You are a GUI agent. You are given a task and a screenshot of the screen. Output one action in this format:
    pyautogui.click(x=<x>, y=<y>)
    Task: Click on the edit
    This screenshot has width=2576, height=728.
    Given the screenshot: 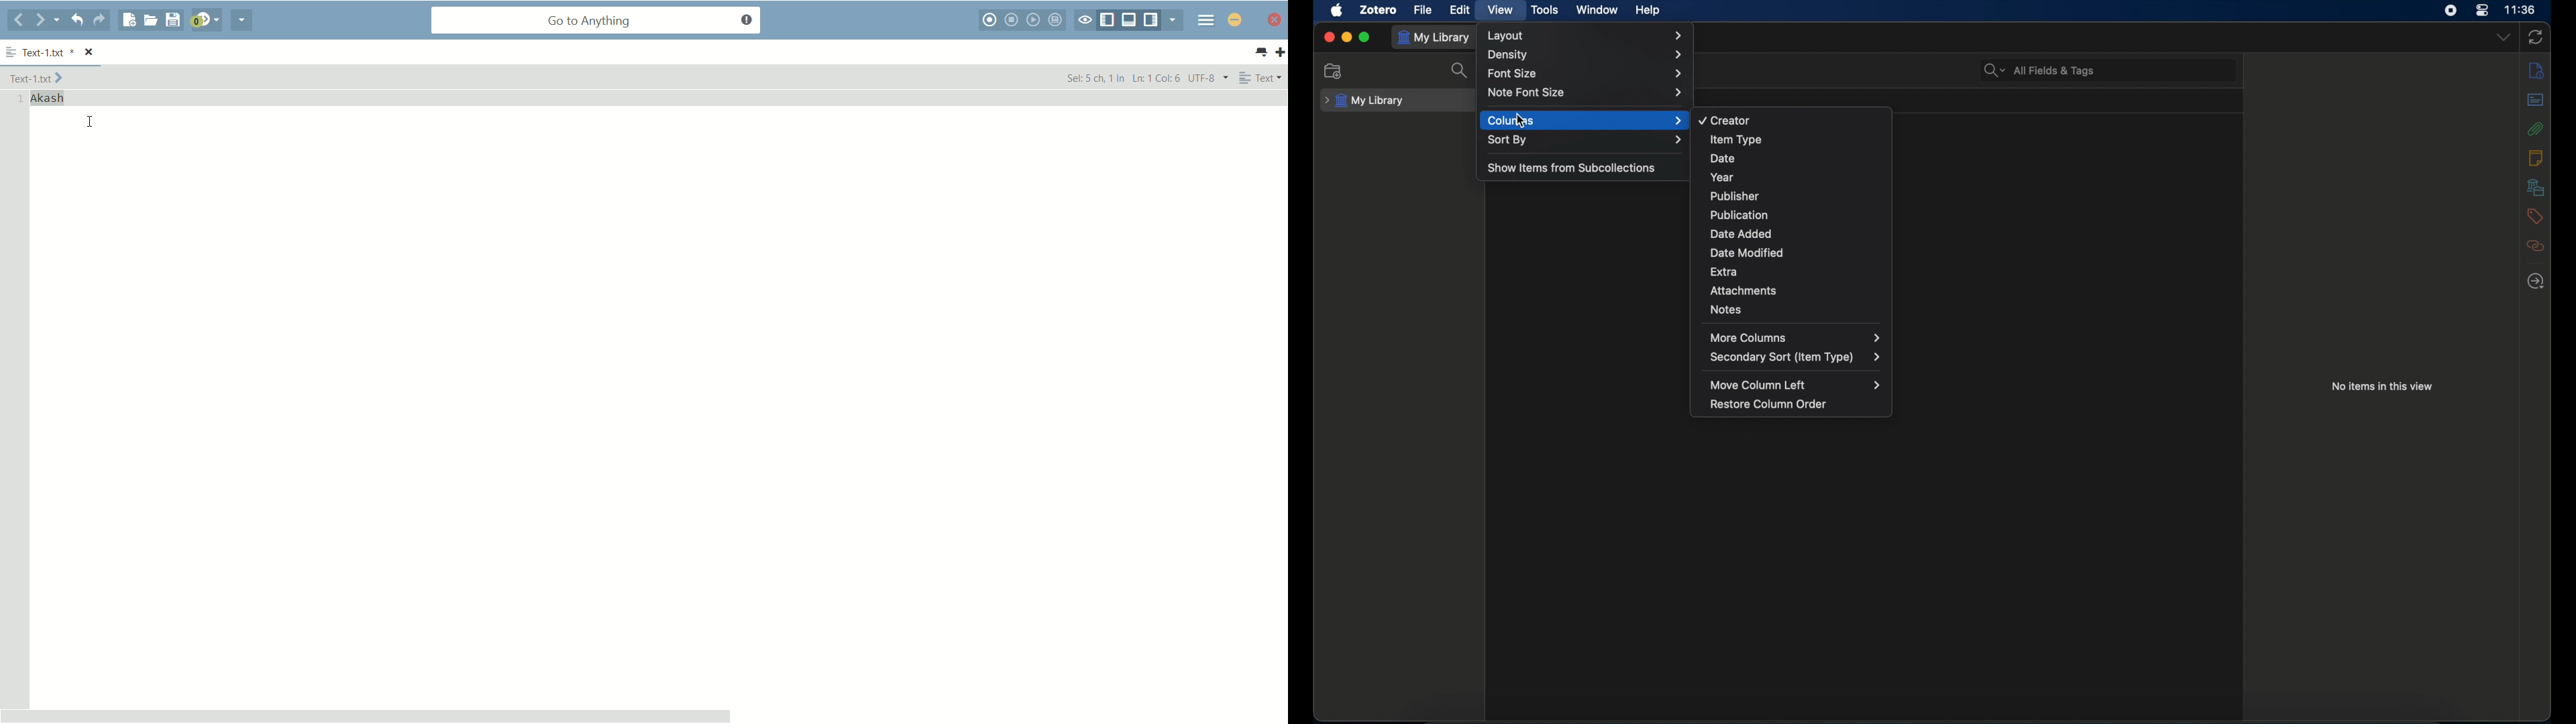 What is the action you would take?
    pyautogui.click(x=1461, y=10)
    